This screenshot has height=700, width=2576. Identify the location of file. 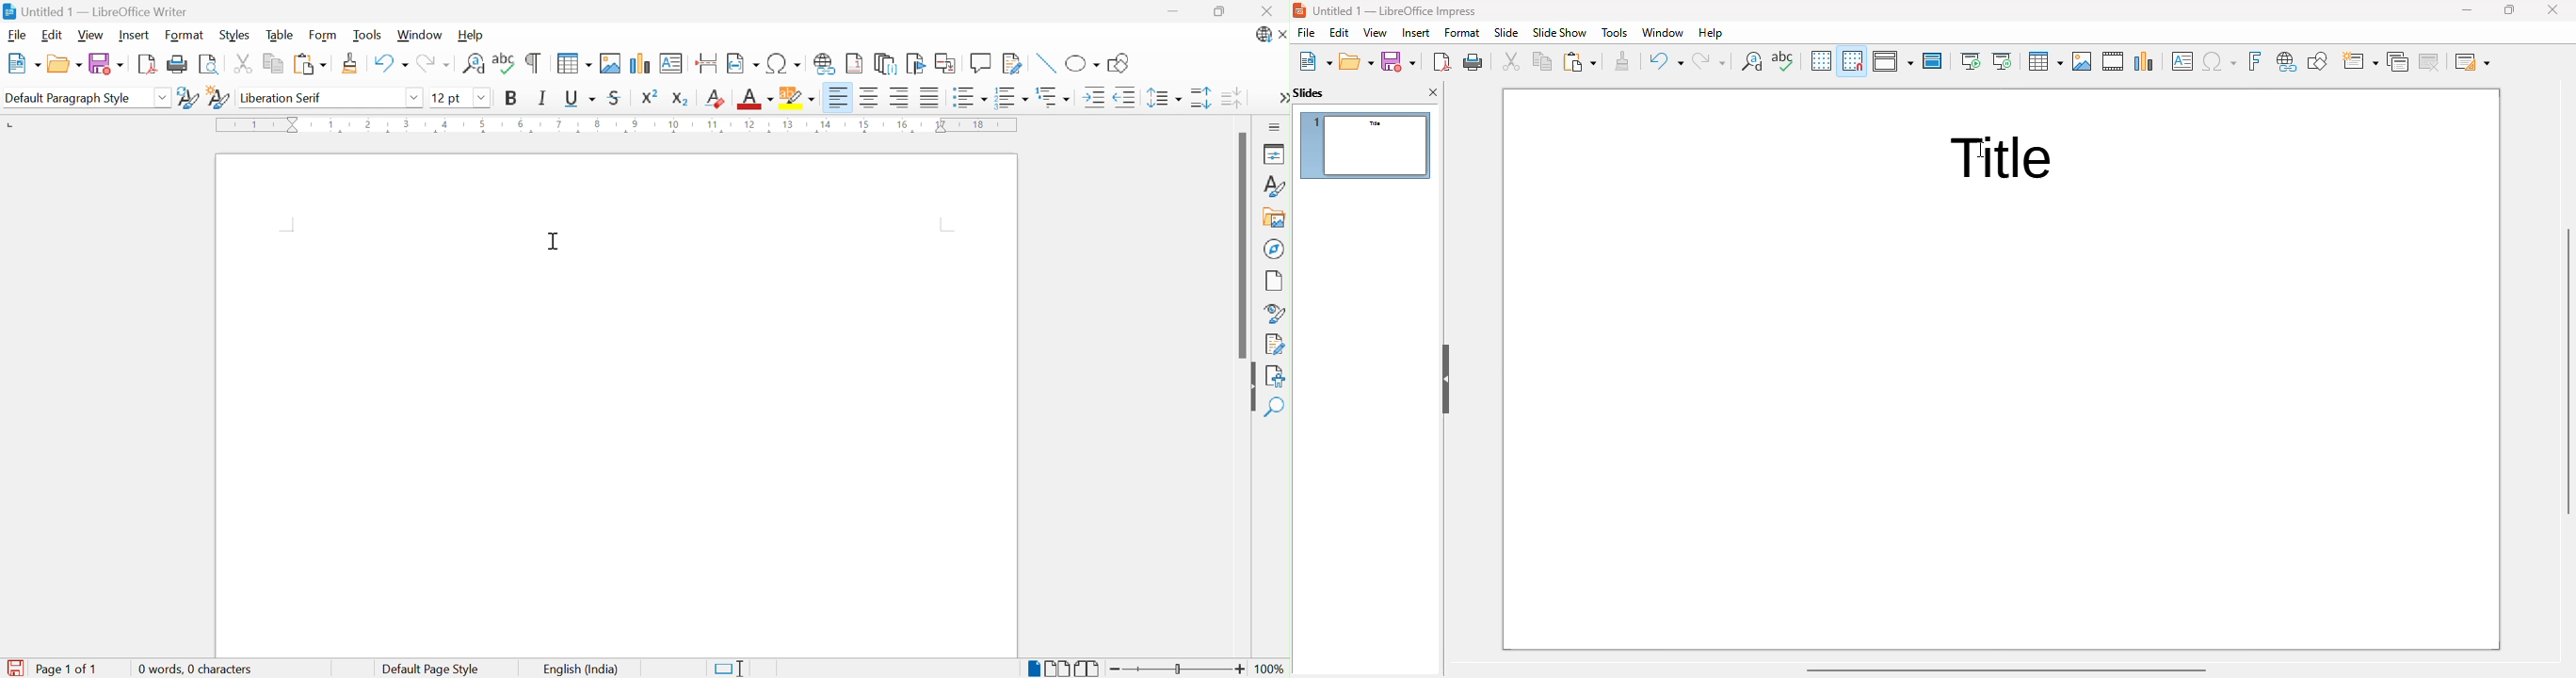
(1306, 32).